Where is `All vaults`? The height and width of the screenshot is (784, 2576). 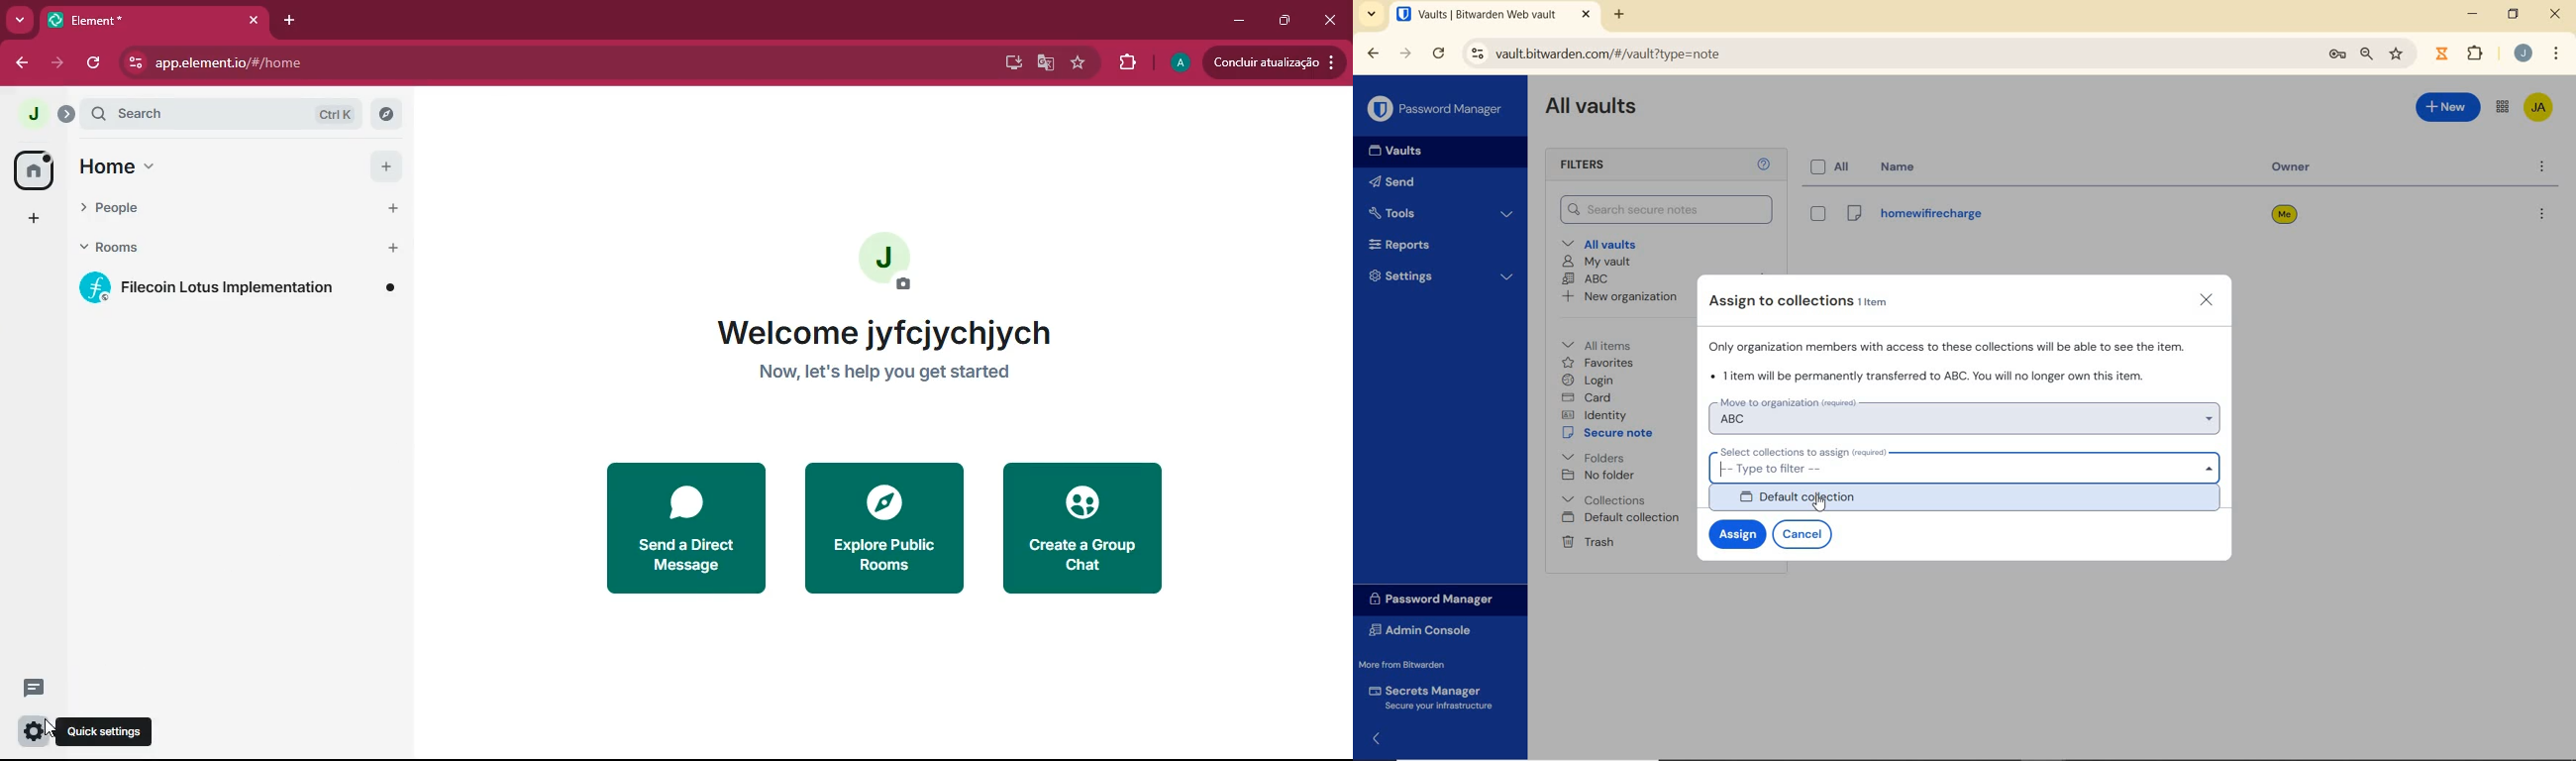 All vaults is located at coordinates (1601, 243).